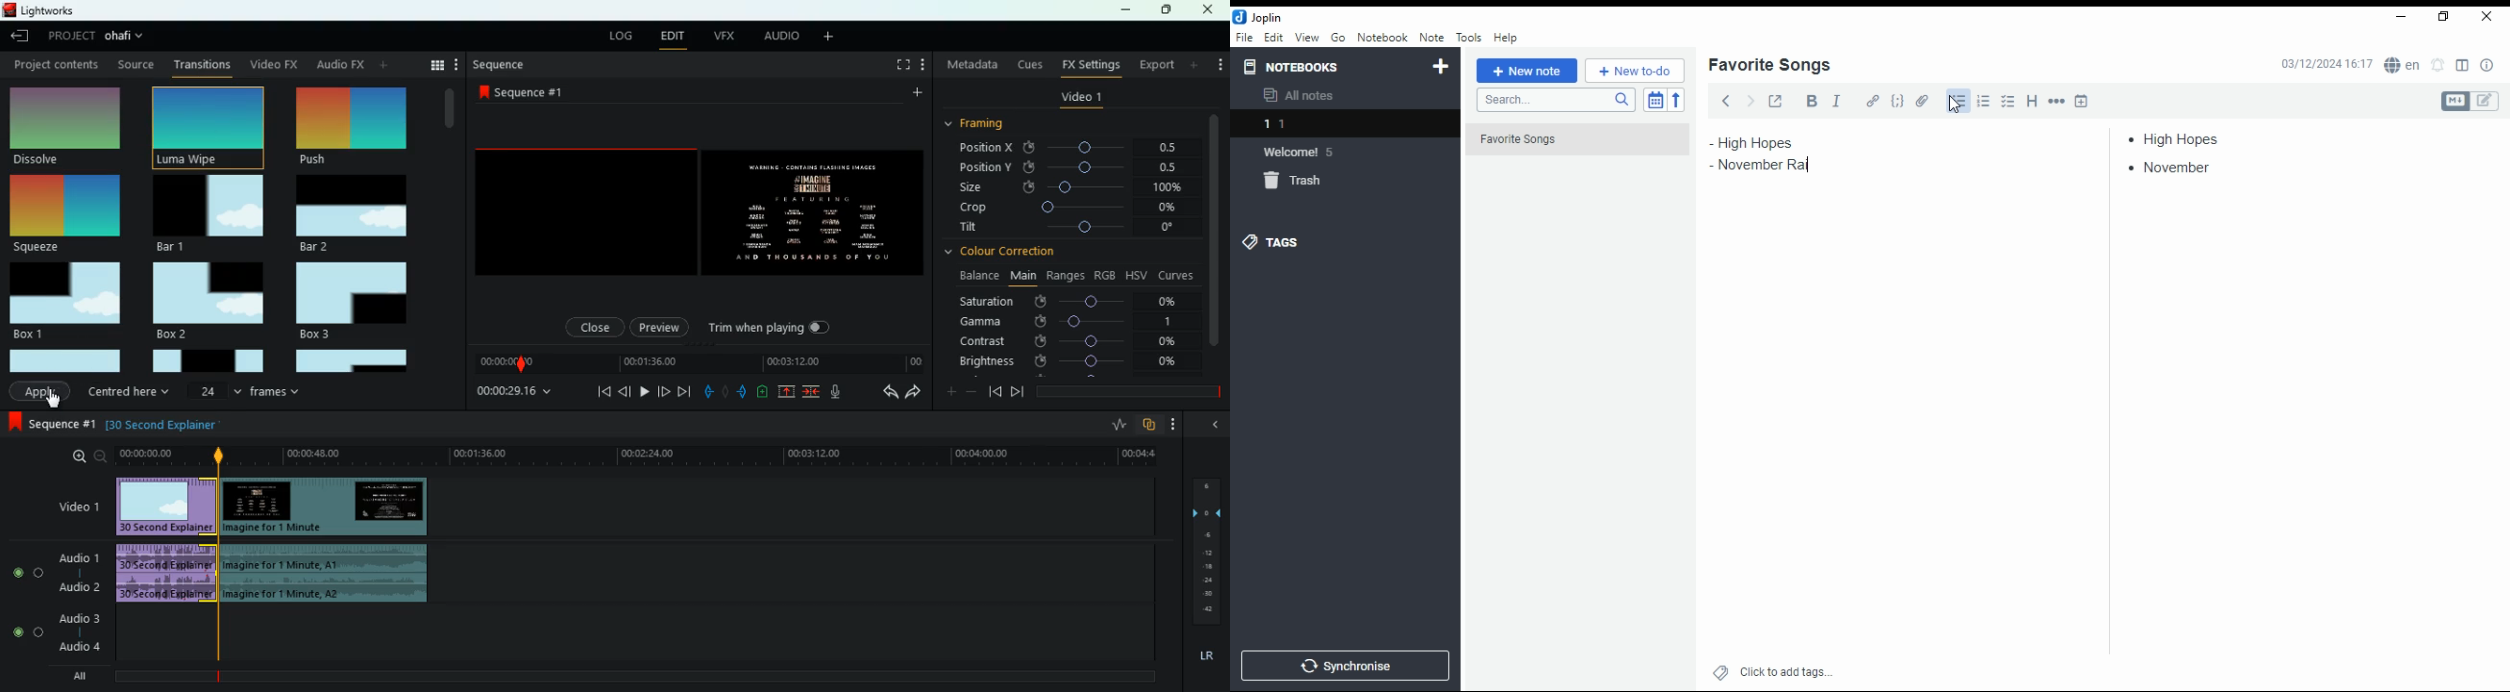  What do you see at coordinates (2082, 100) in the screenshot?
I see `insert time` at bounding box center [2082, 100].